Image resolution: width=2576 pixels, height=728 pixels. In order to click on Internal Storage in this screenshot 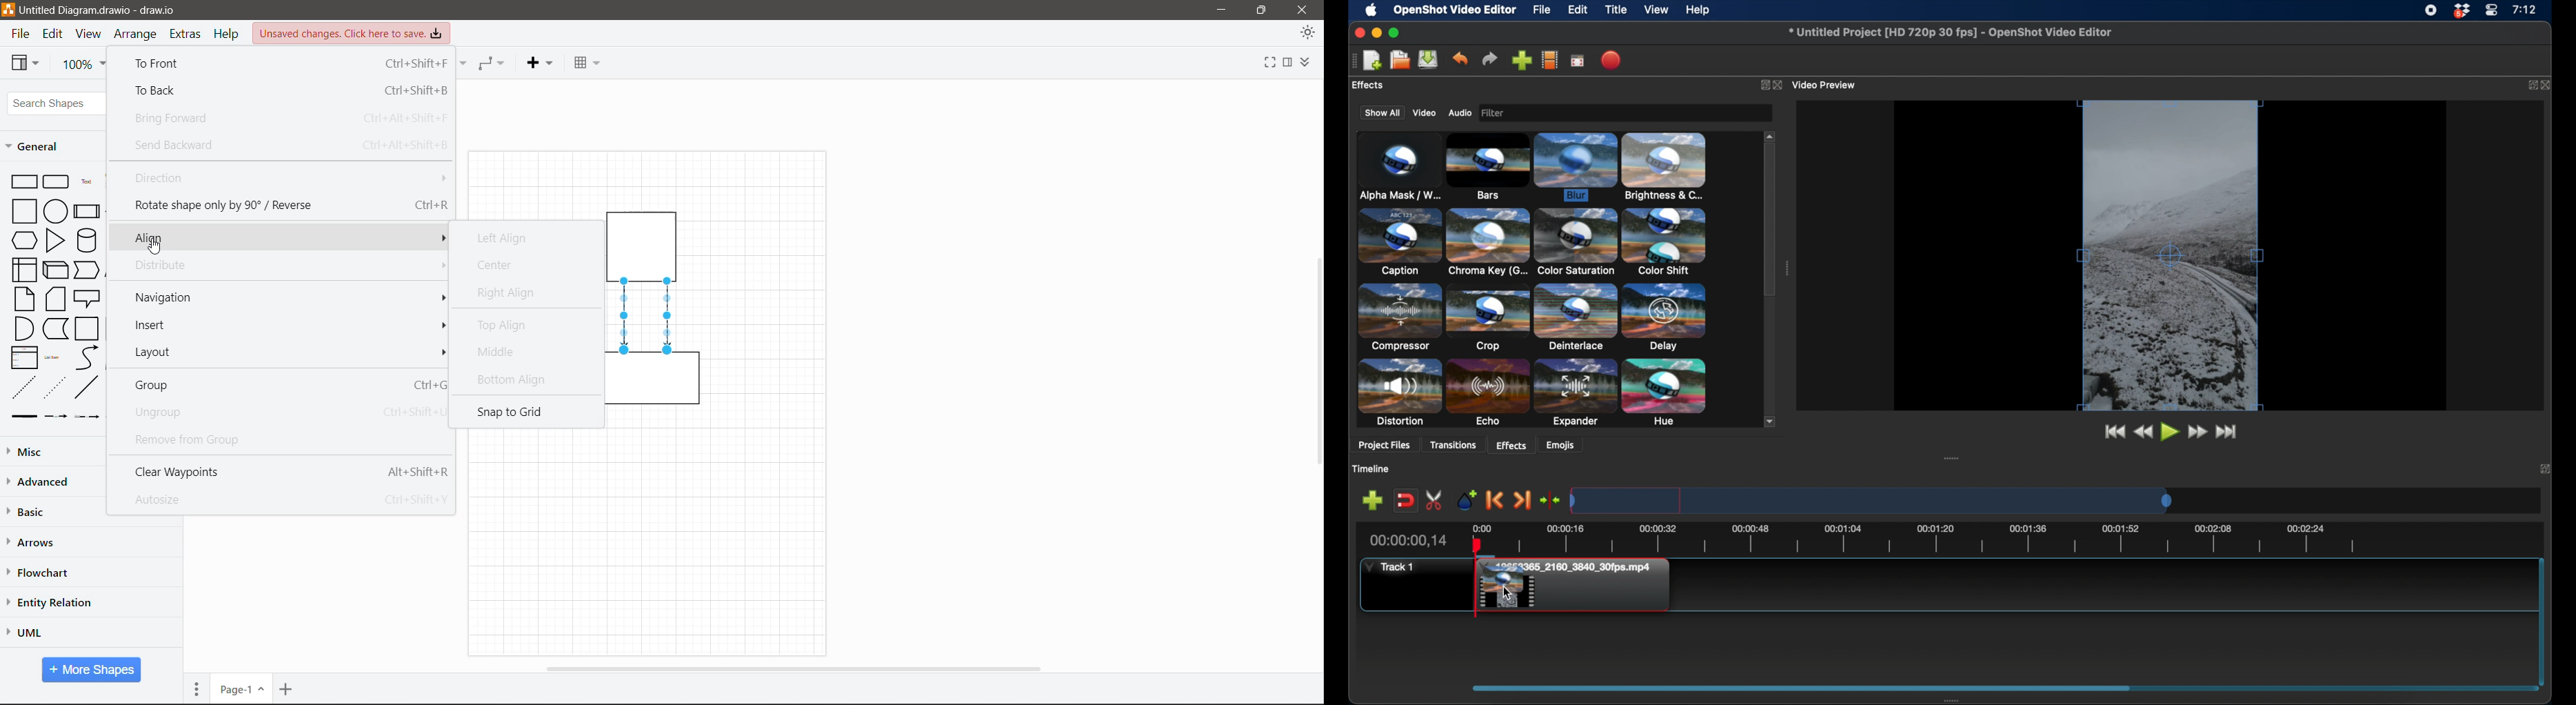, I will do `click(23, 269)`.